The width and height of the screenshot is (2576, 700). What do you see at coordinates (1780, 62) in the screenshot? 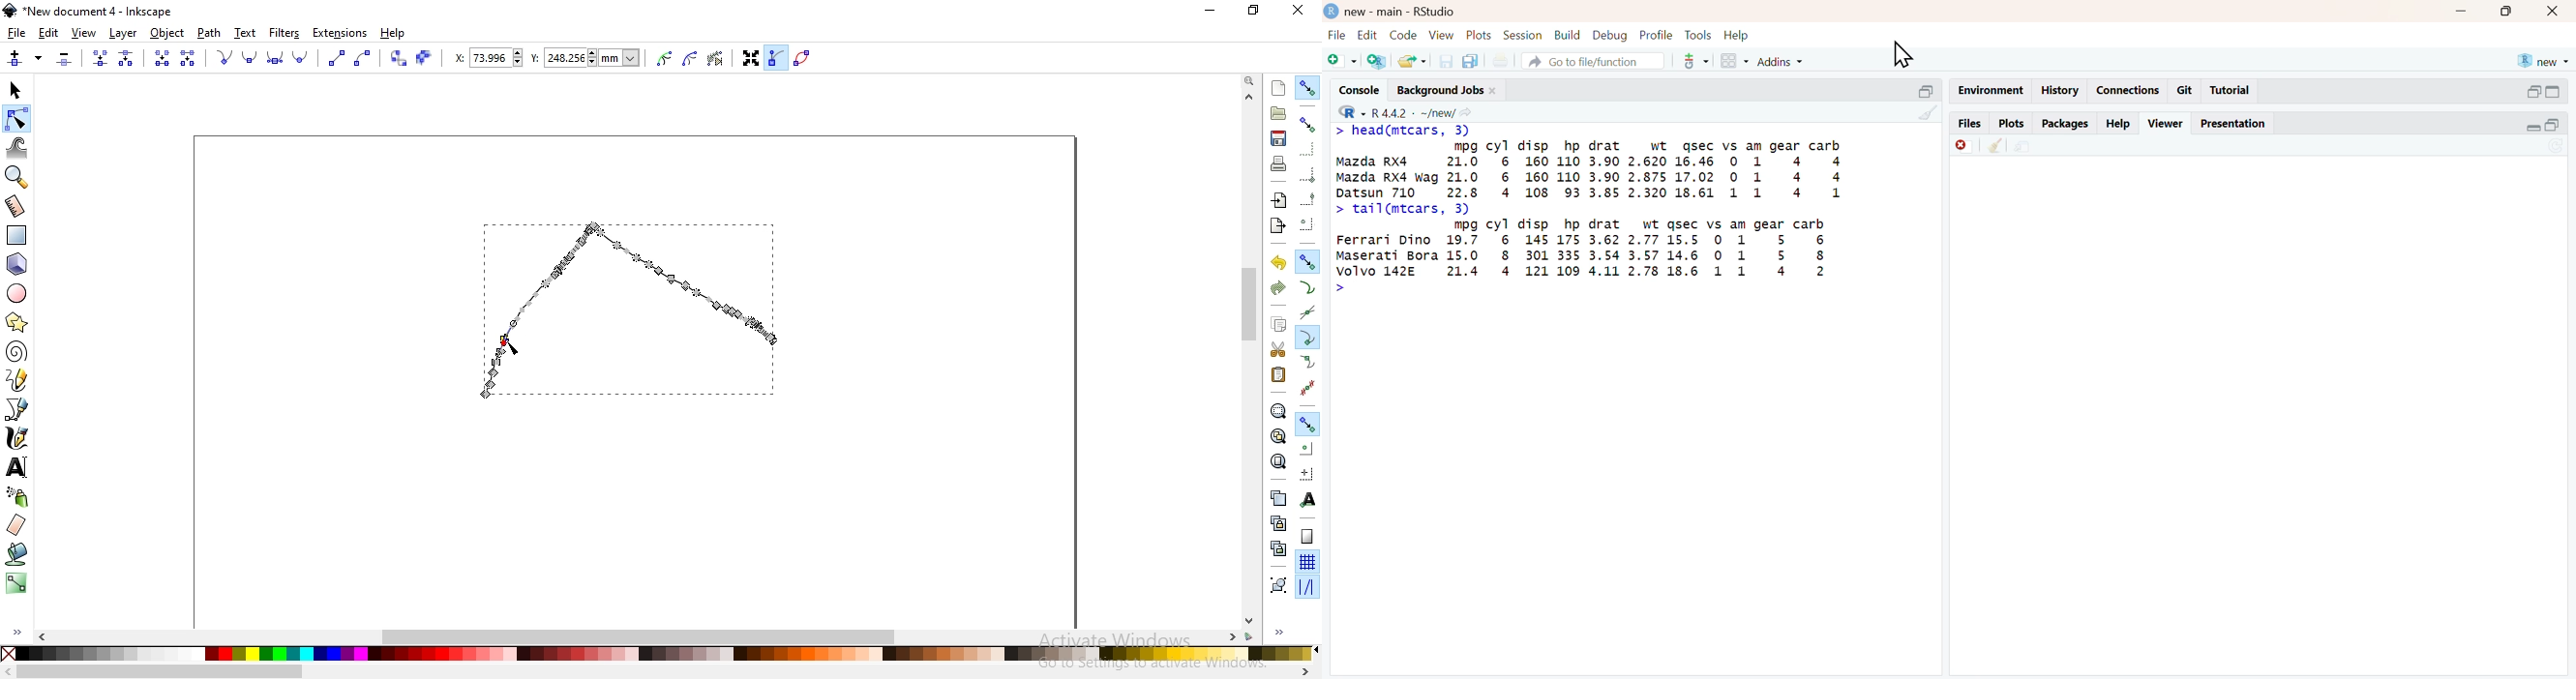
I see `Addins +` at bounding box center [1780, 62].